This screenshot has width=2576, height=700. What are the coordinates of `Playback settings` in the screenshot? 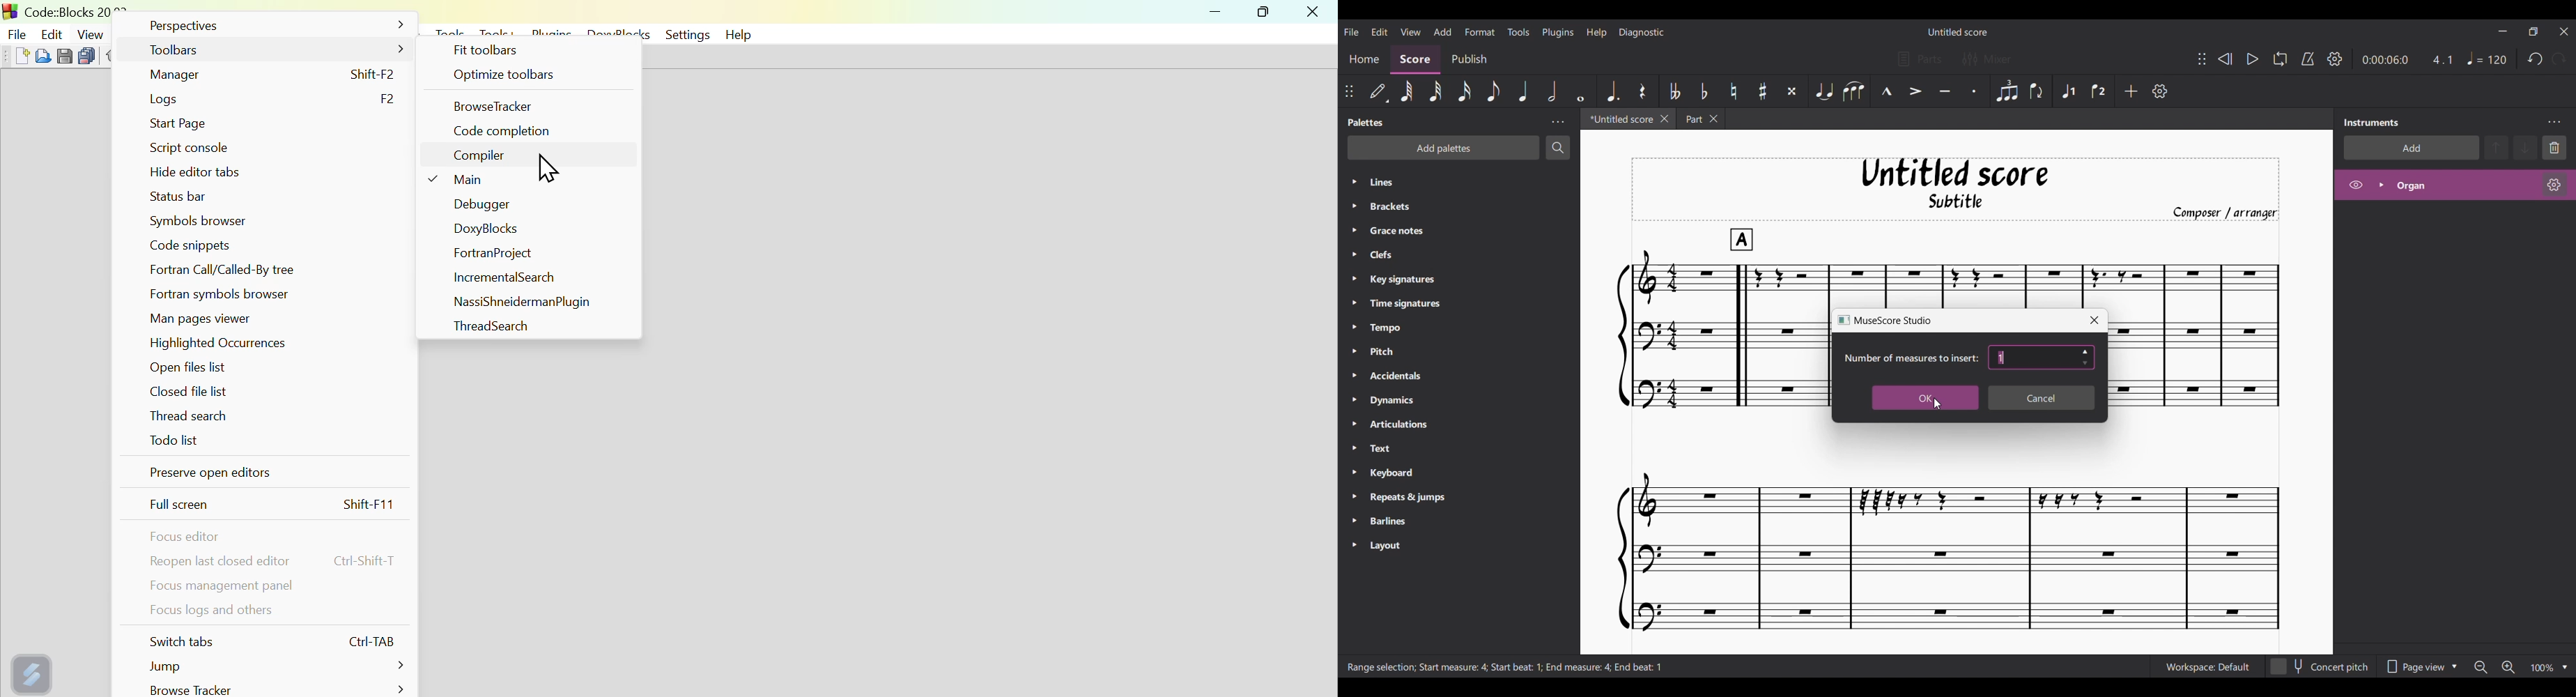 It's located at (2335, 59).